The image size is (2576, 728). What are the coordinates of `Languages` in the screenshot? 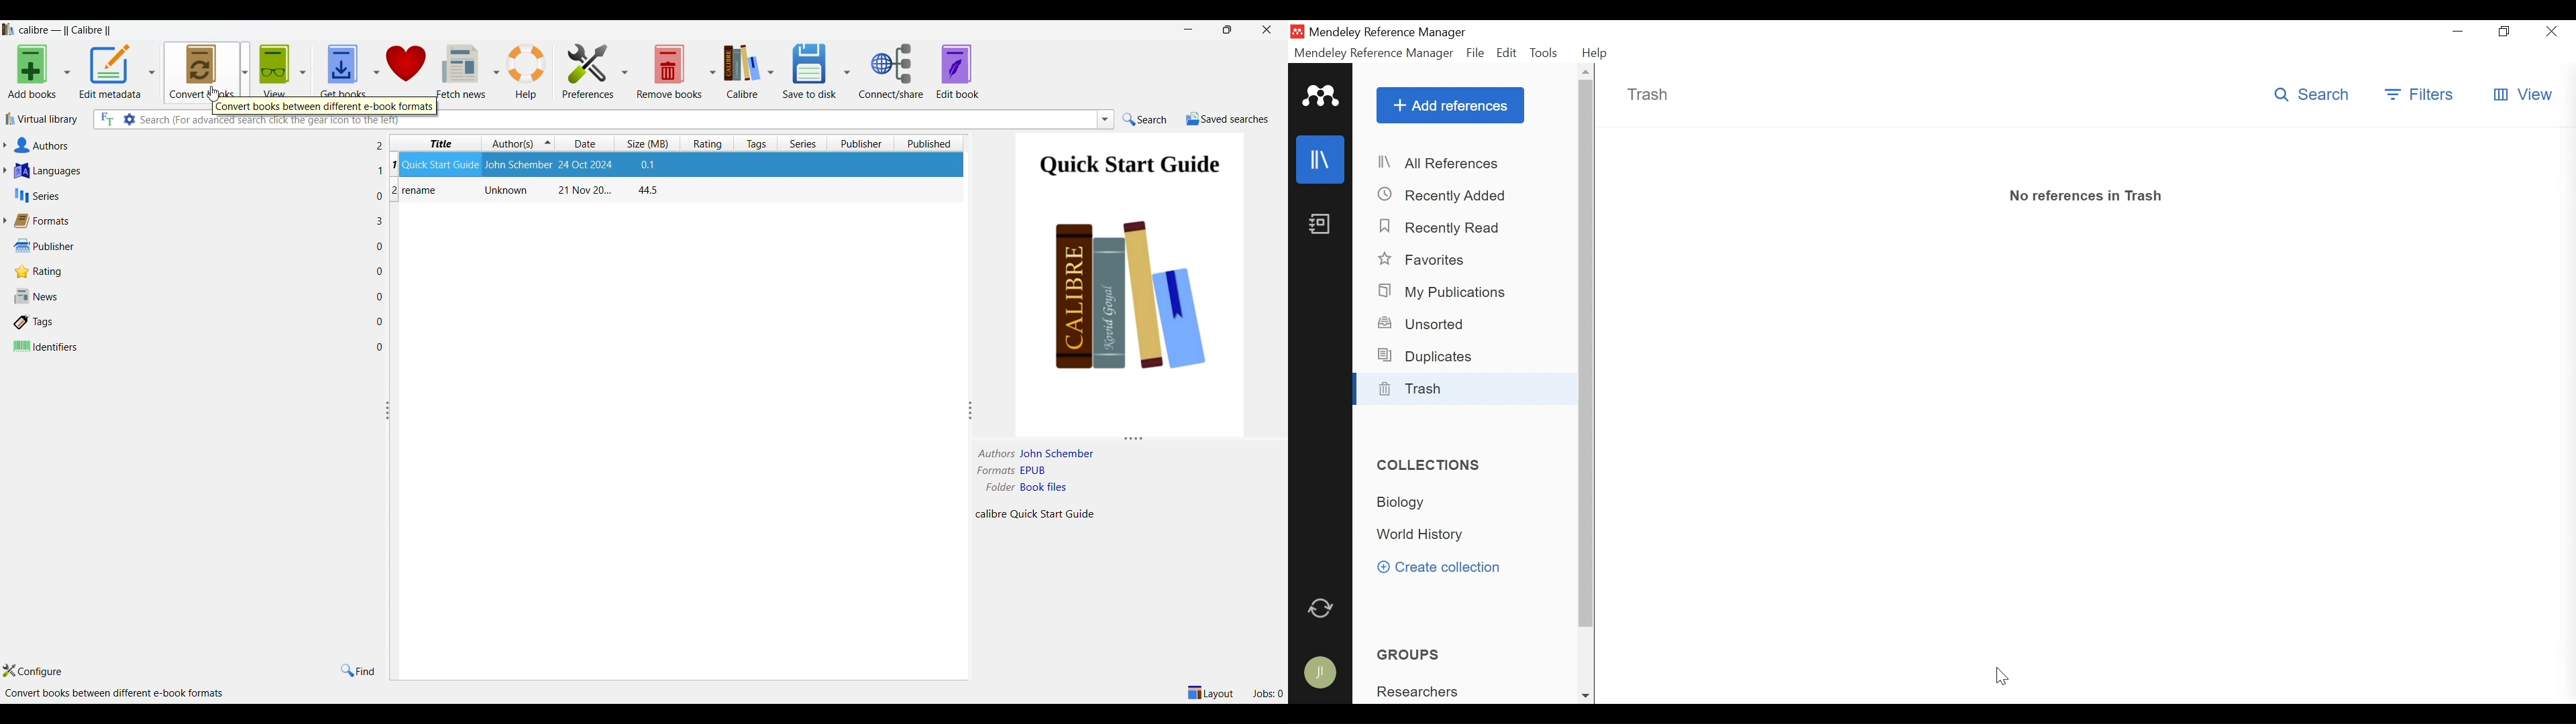 It's located at (191, 171).